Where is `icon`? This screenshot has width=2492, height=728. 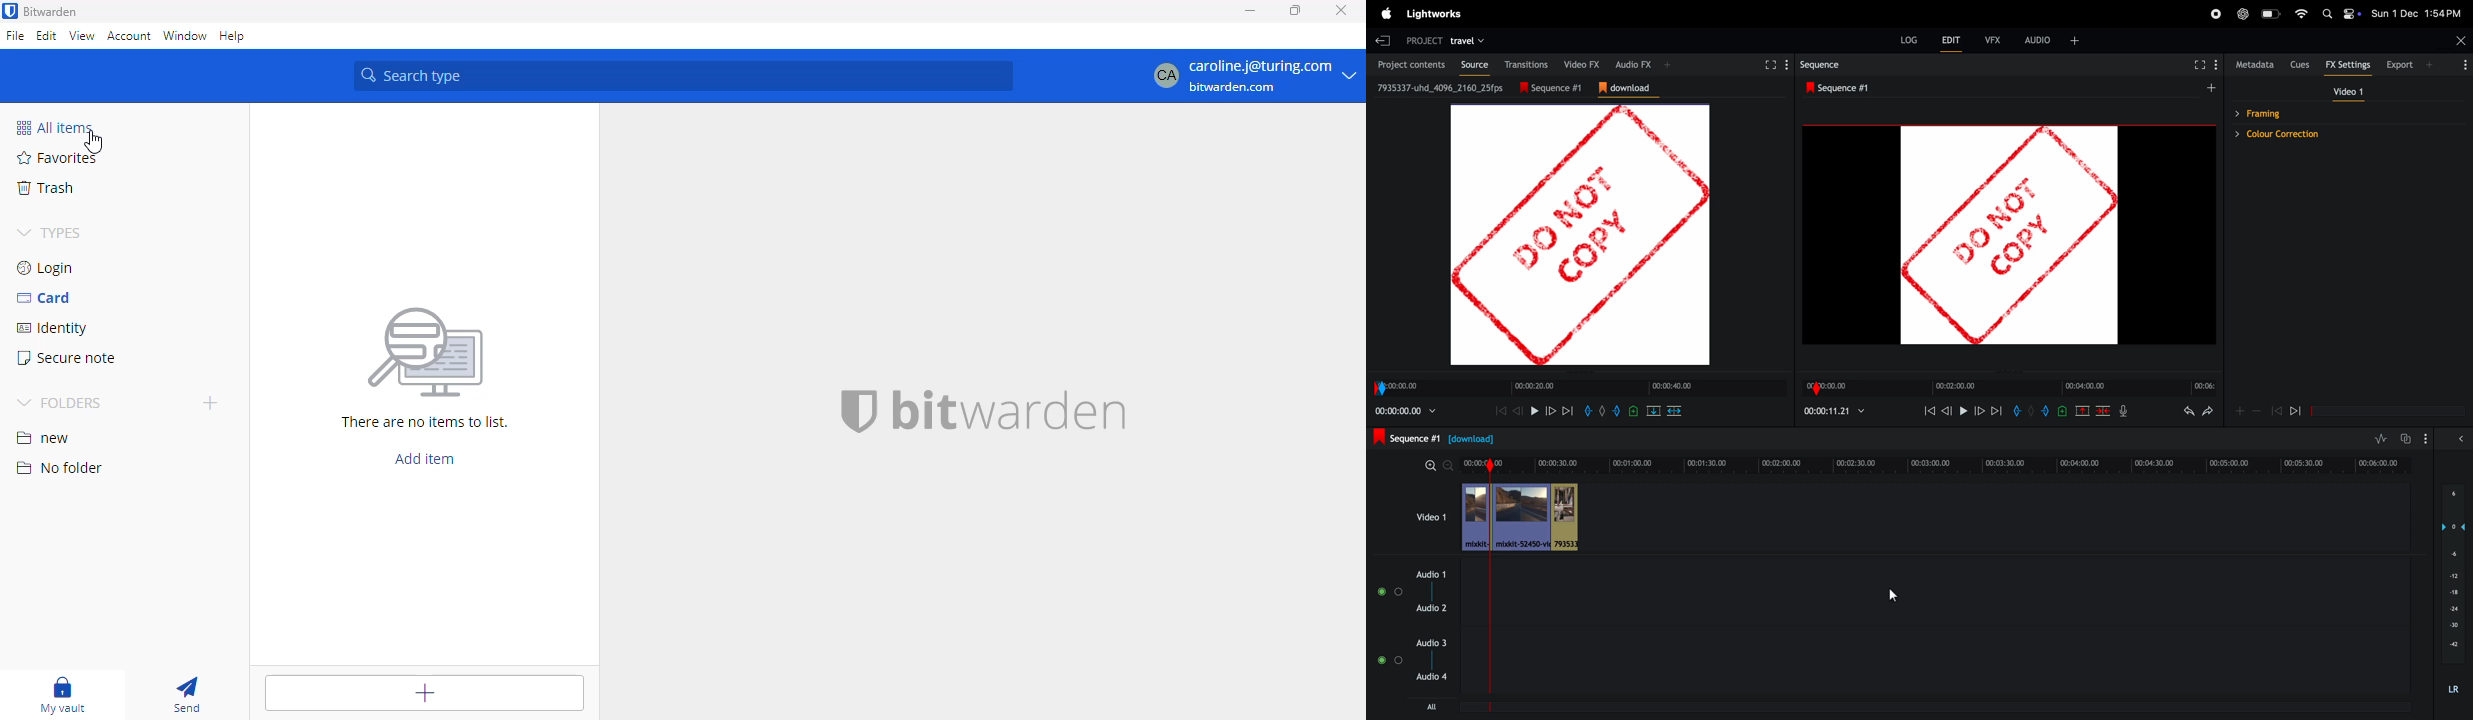
icon is located at coordinates (425, 354).